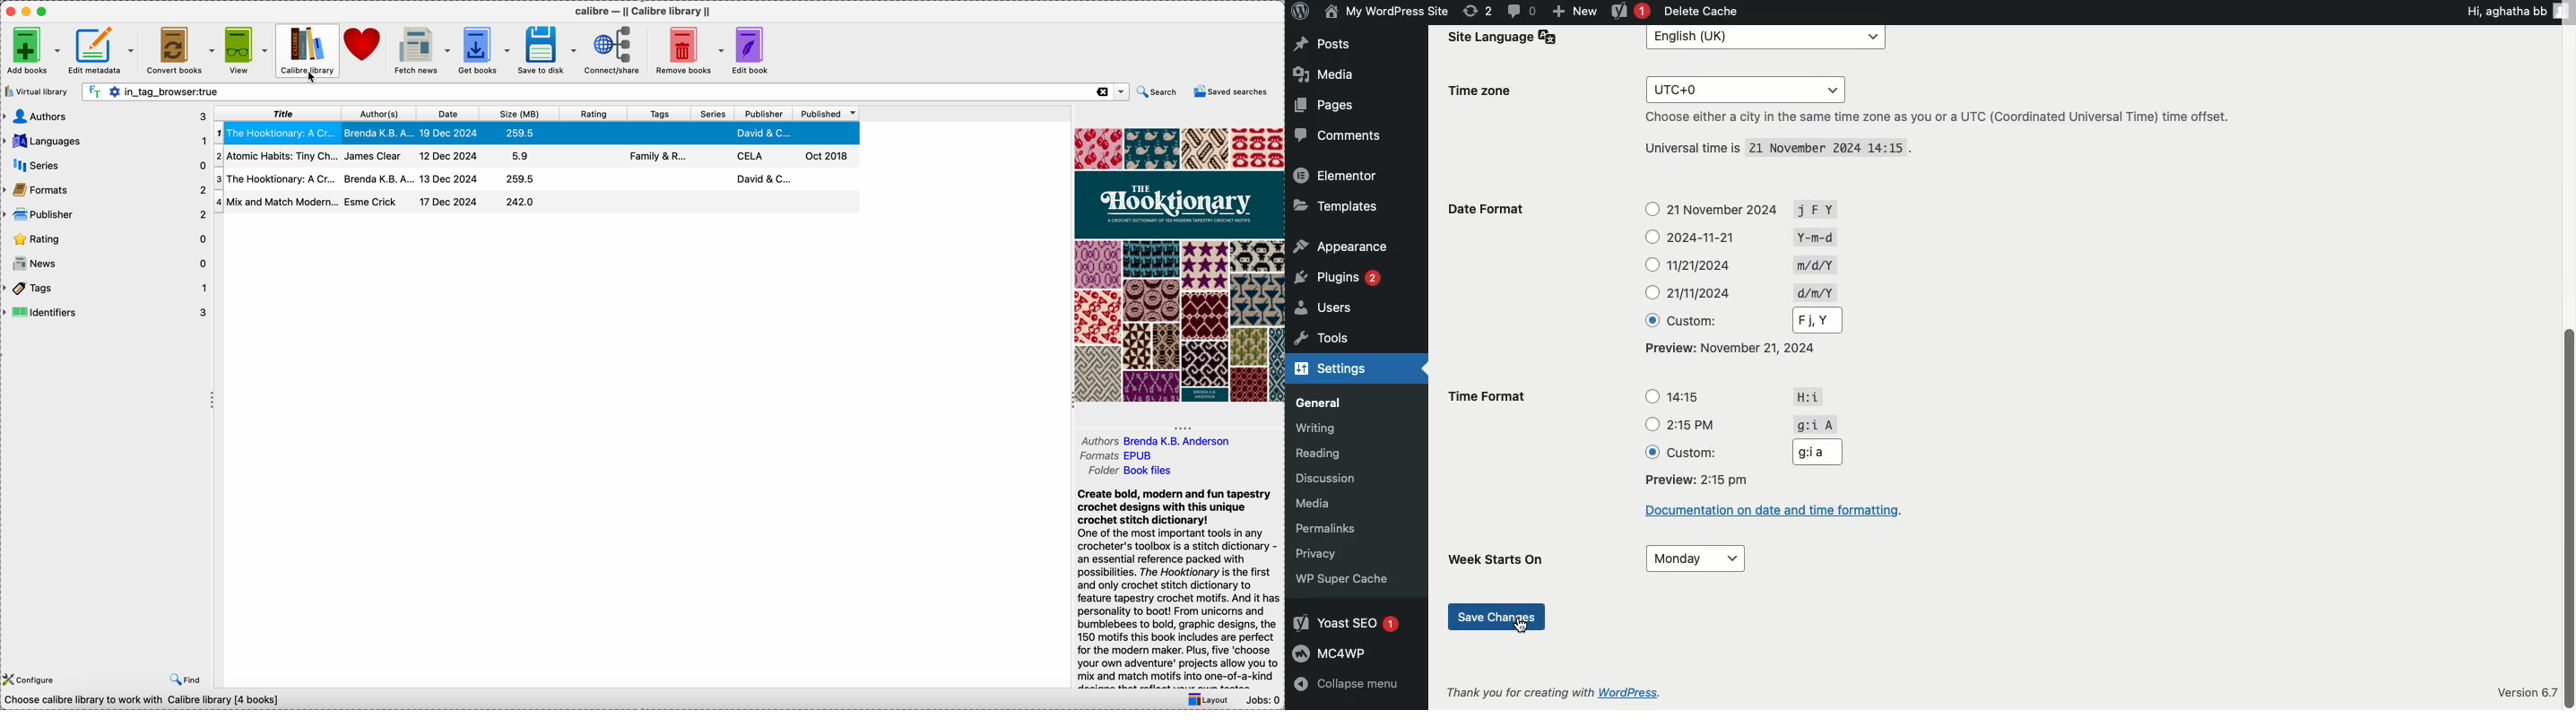 Image resolution: width=2576 pixels, height=728 pixels. What do you see at coordinates (46, 9) in the screenshot?
I see `maximize app` at bounding box center [46, 9].